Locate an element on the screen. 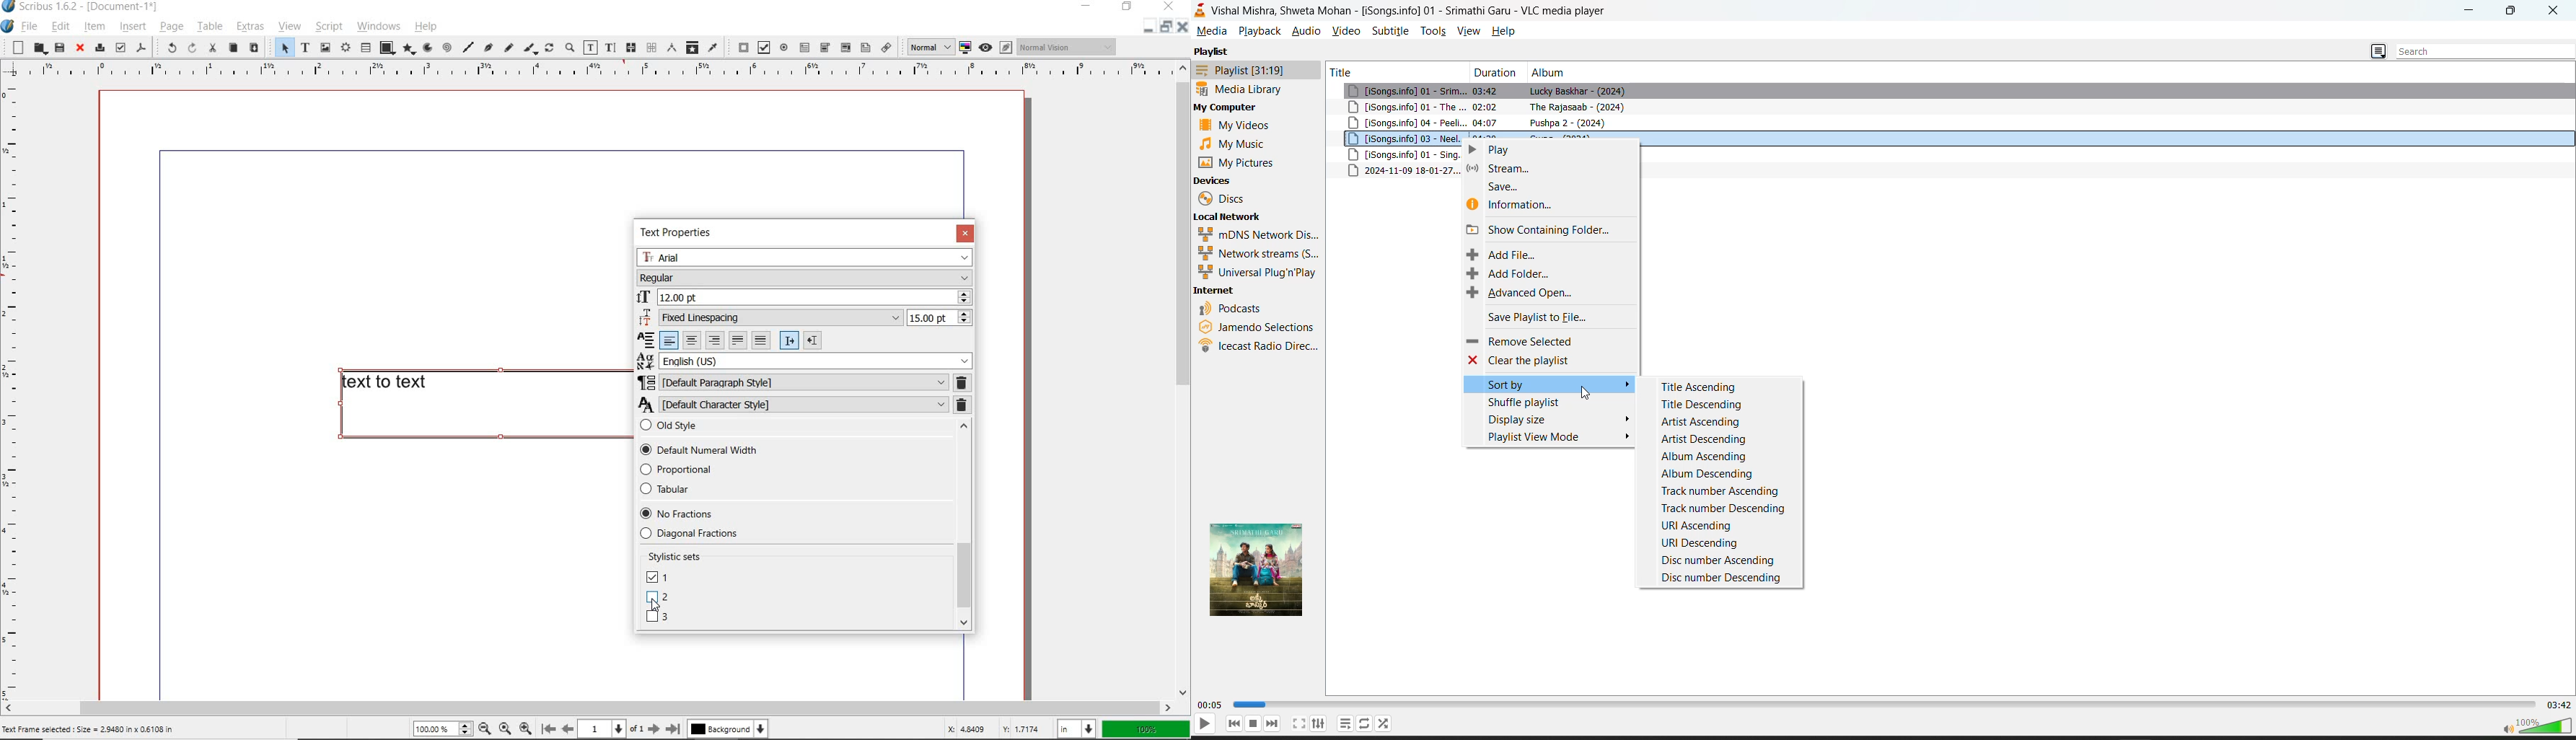 This screenshot has width=2576, height=756. Edit in preview mode is located at coordinates (1005, 49).